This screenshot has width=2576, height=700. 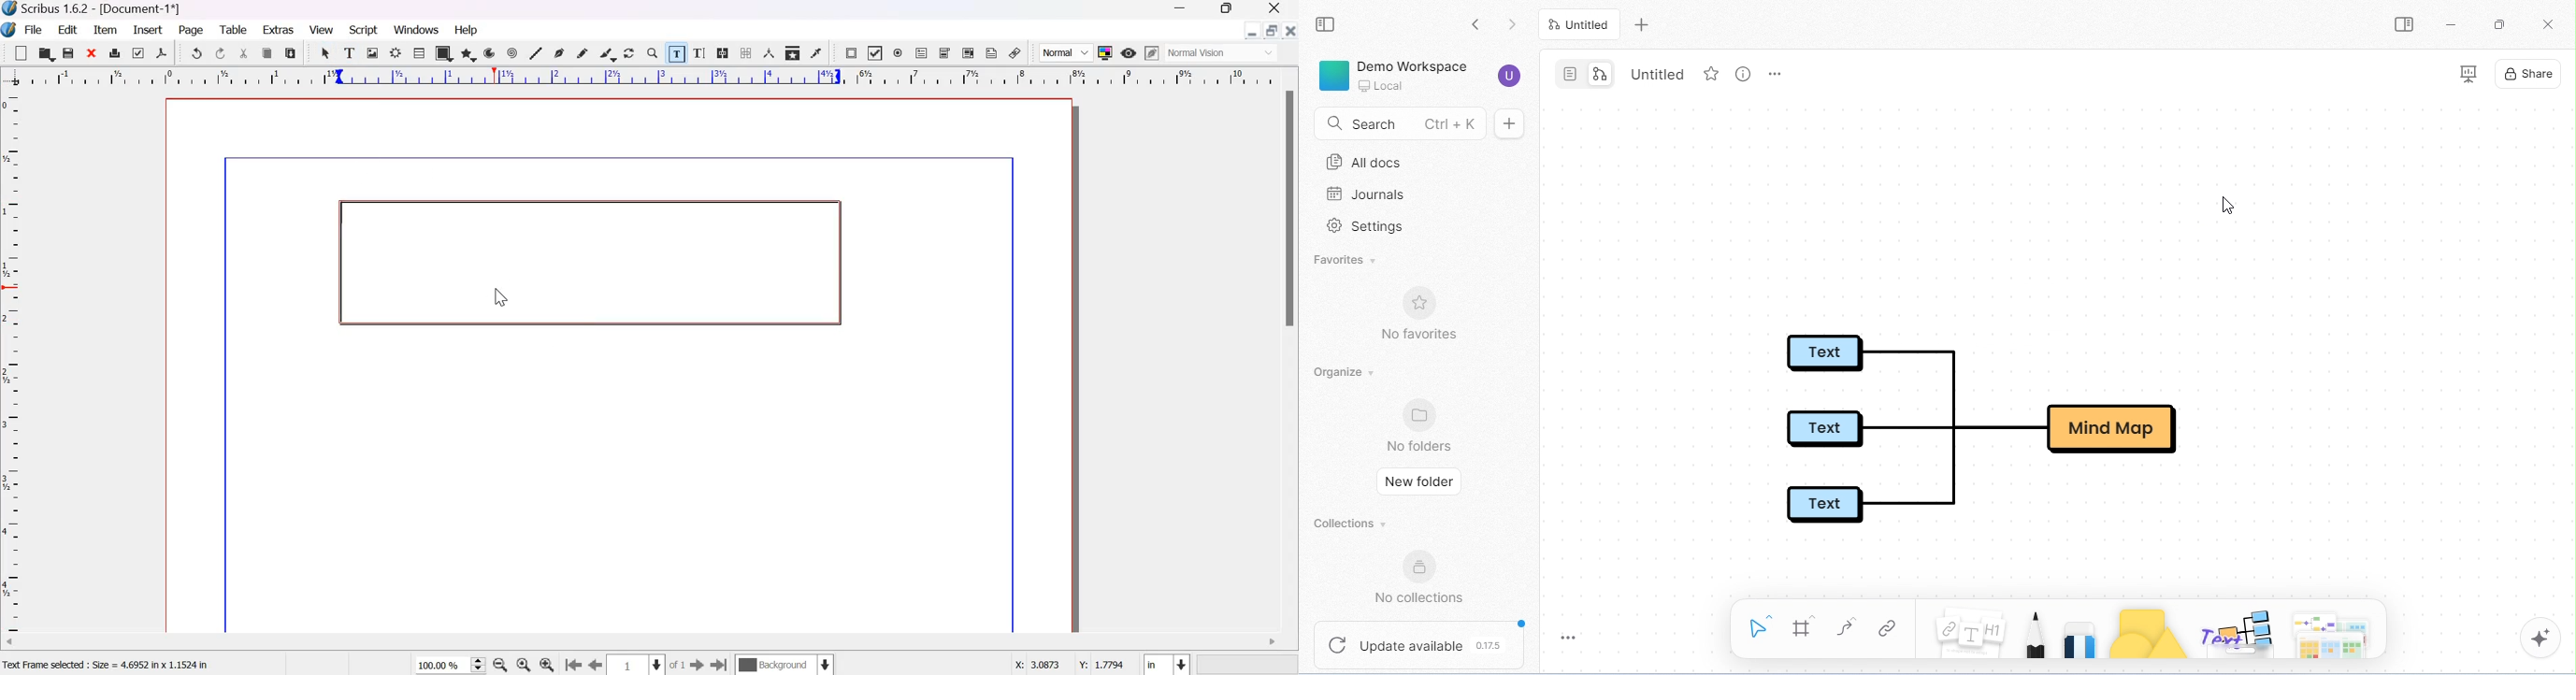 What do you see at coordinates (745, 53) in the screenshot?
I see `unlink text frames` at bounding box center [745, 53].